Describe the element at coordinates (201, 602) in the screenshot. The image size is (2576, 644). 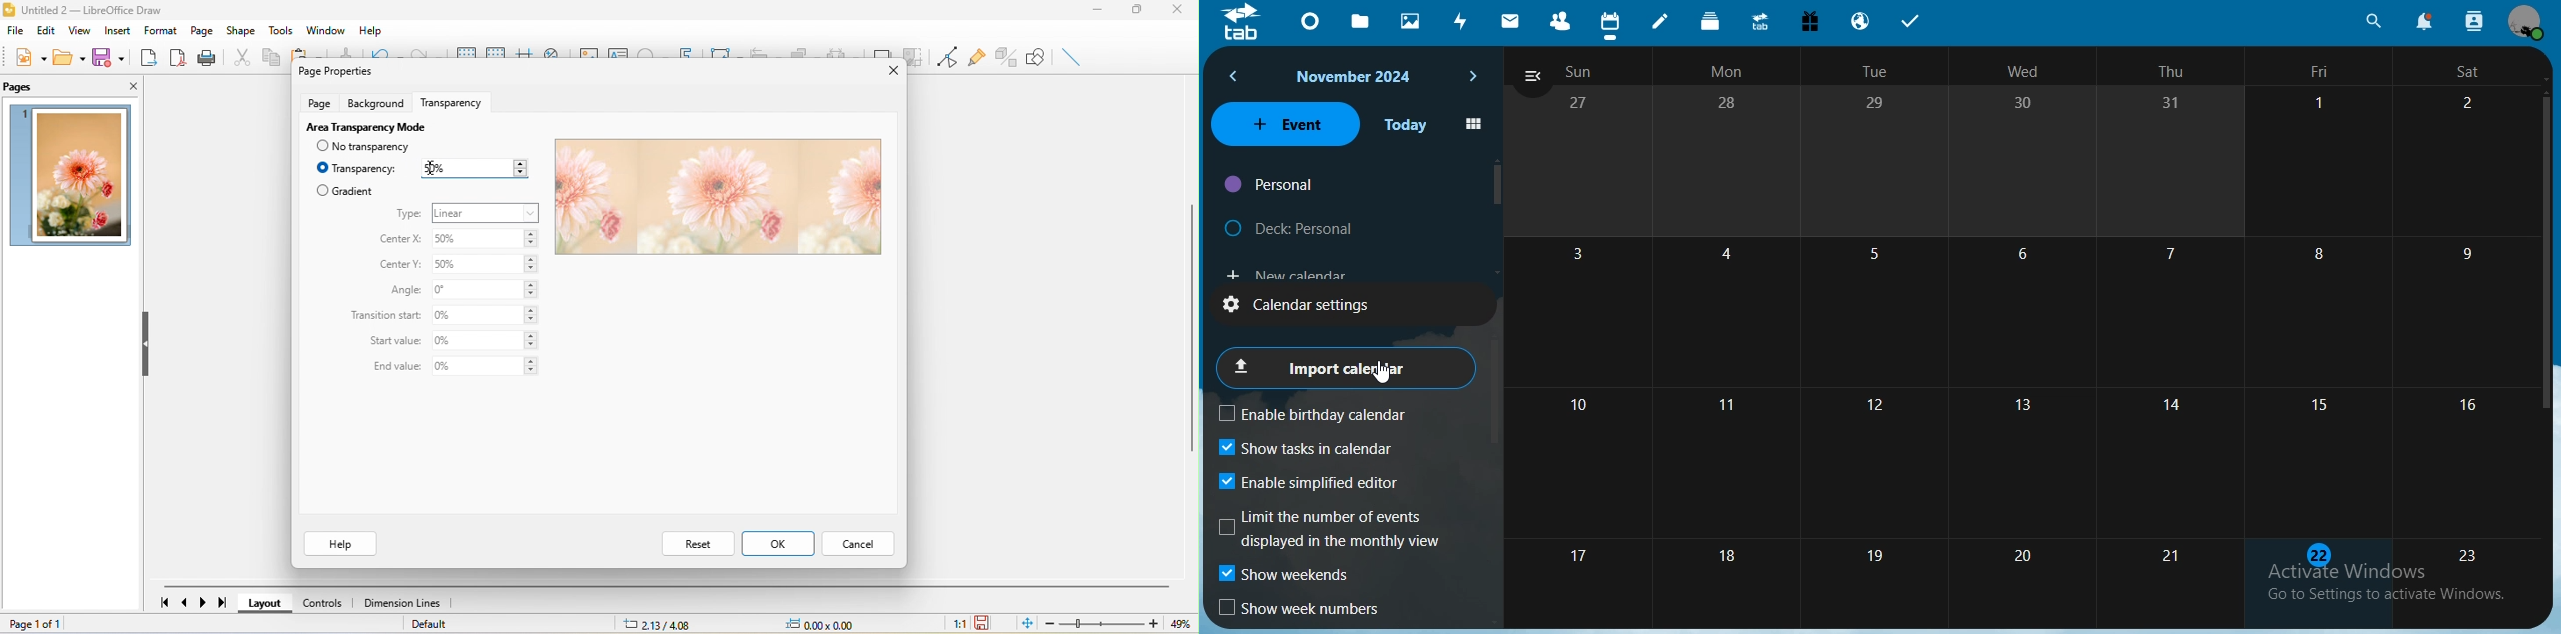
I see `next page` at that location.